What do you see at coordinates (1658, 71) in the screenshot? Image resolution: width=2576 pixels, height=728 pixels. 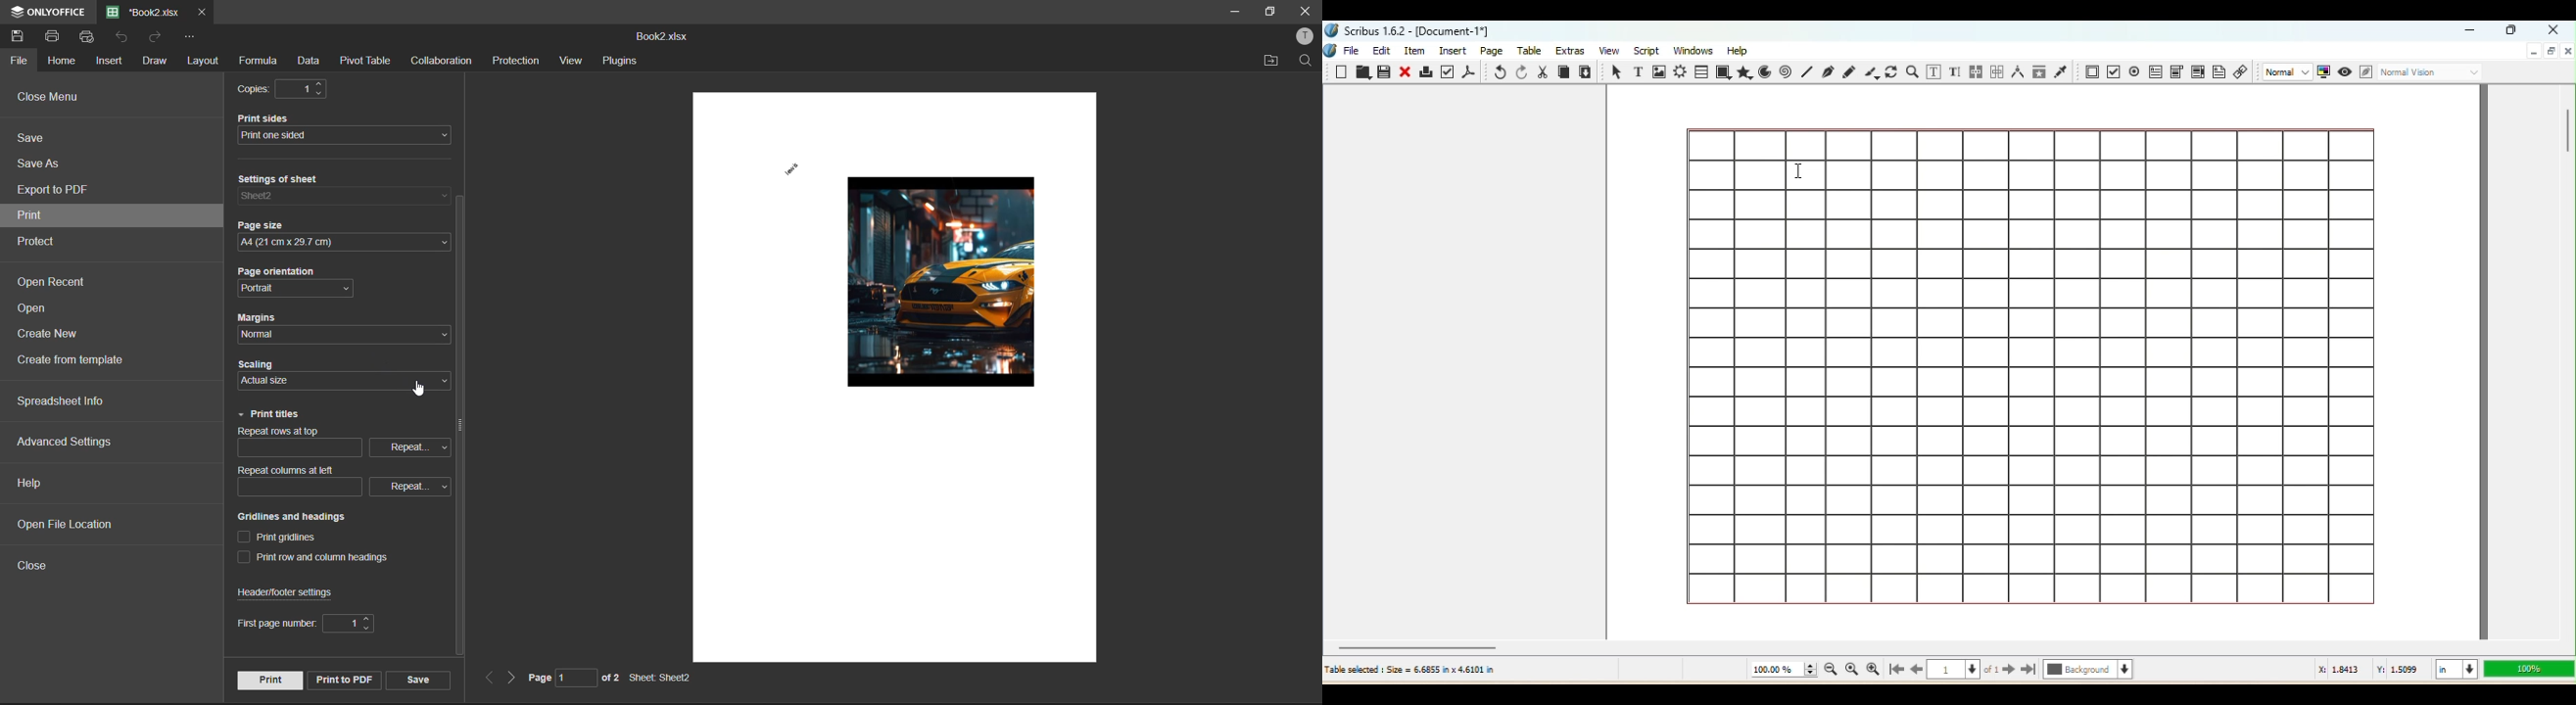 I see `Image frame` at bounding box center [1658, 71].